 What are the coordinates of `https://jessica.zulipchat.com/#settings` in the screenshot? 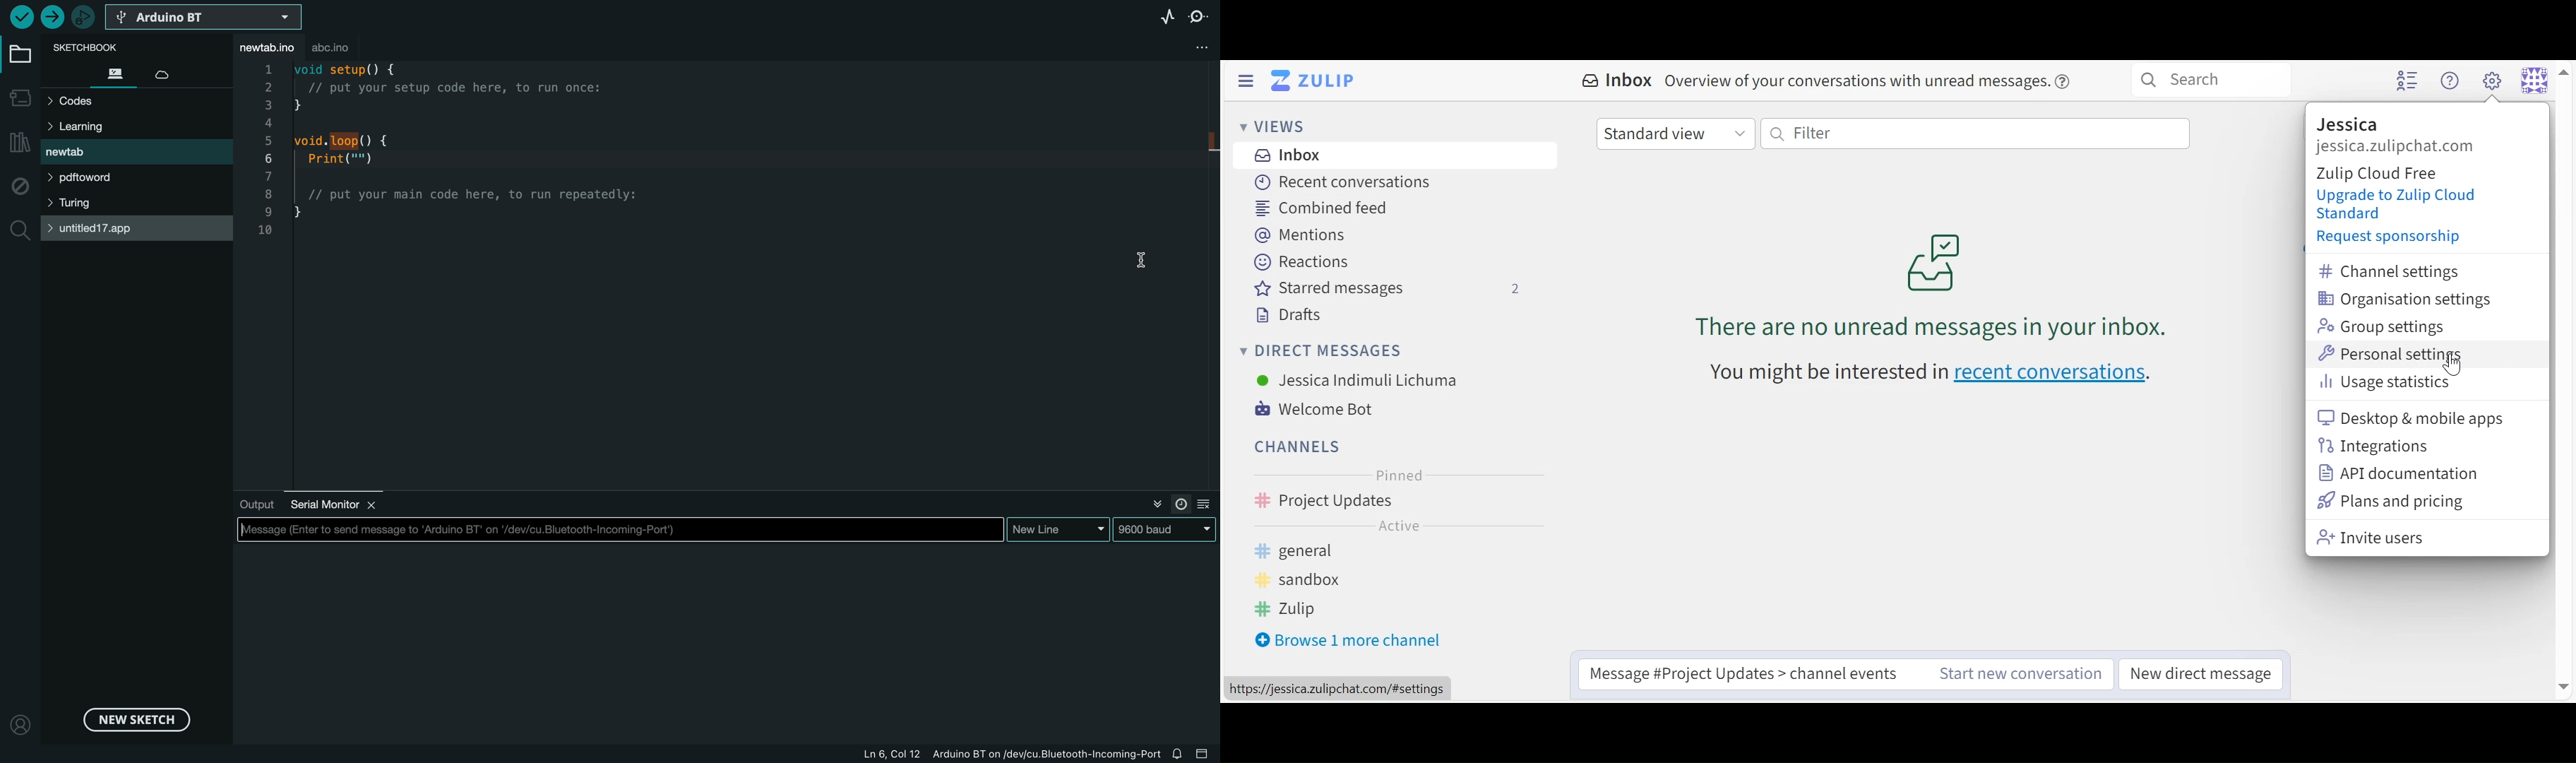 It's located at (1337, 690).